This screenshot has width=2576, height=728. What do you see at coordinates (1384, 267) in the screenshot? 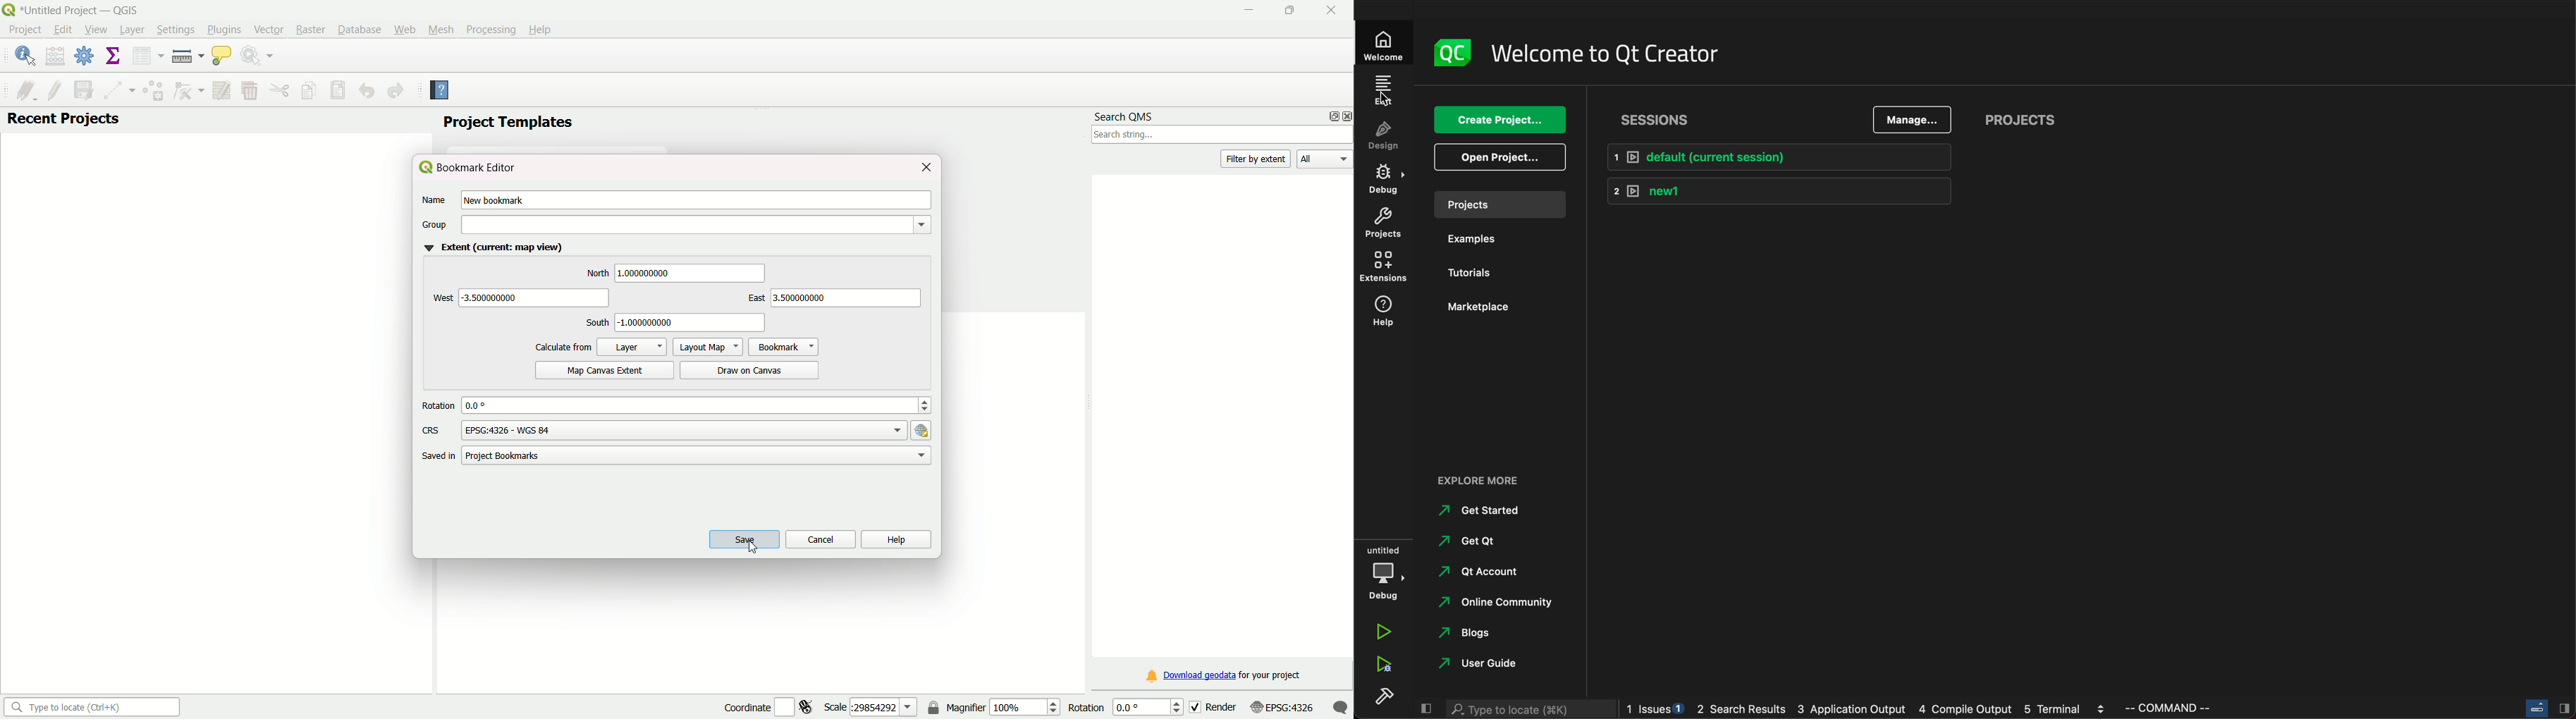
I see `extentions` at bounding box center [1384, 267].